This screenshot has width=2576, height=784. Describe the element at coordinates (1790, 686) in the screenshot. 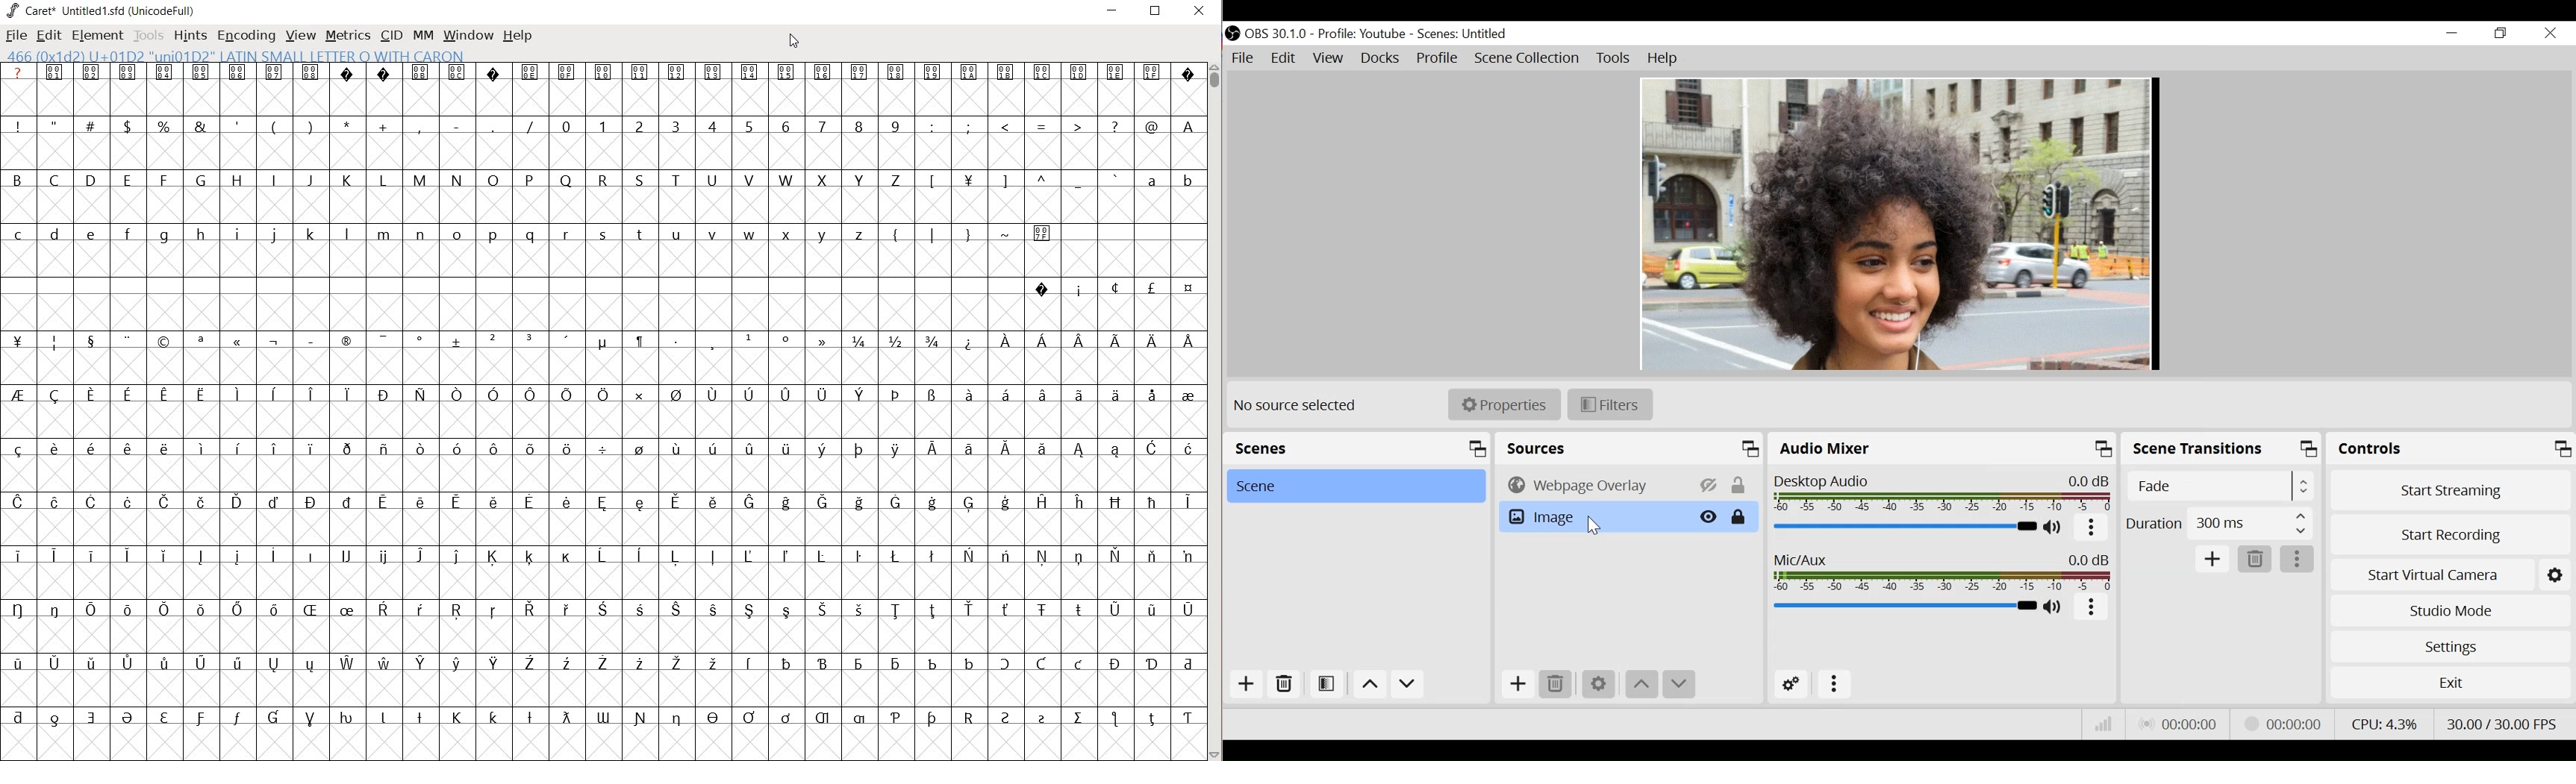

I see `Advanced Audio Settings ` at that location.